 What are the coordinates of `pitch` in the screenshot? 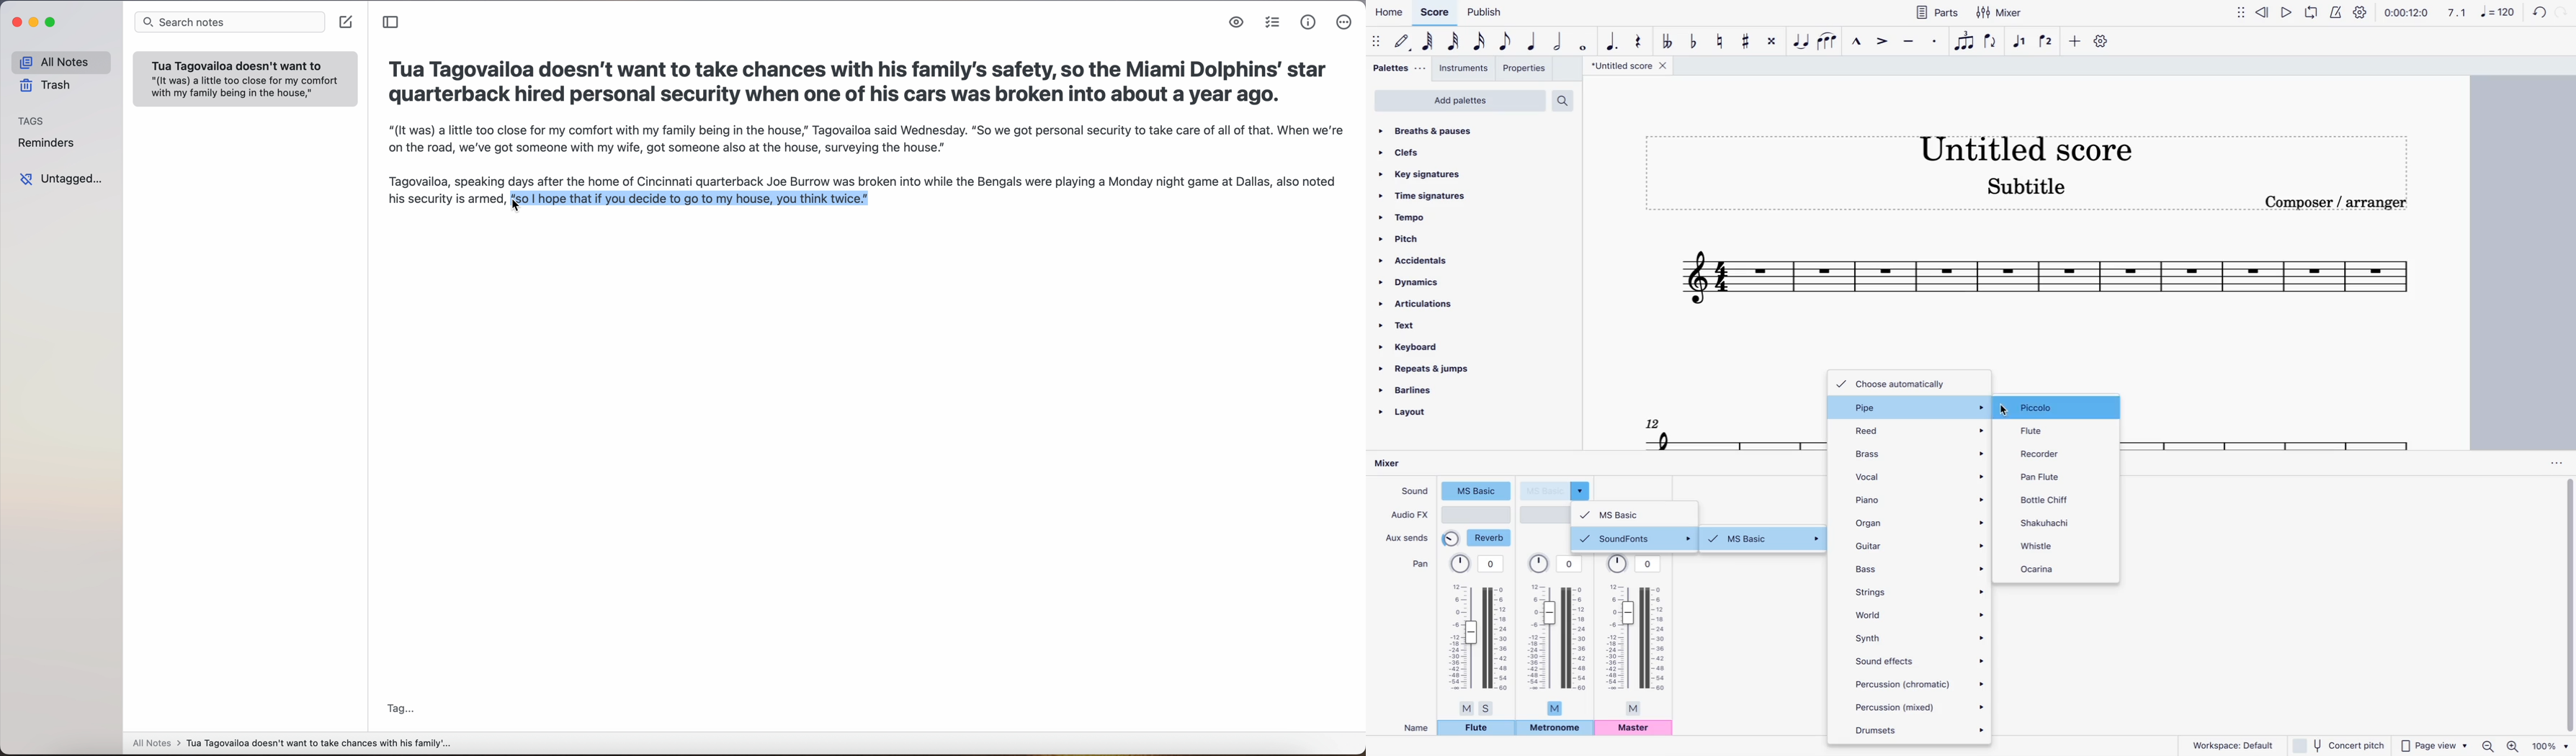 It's located at (1450, 238).